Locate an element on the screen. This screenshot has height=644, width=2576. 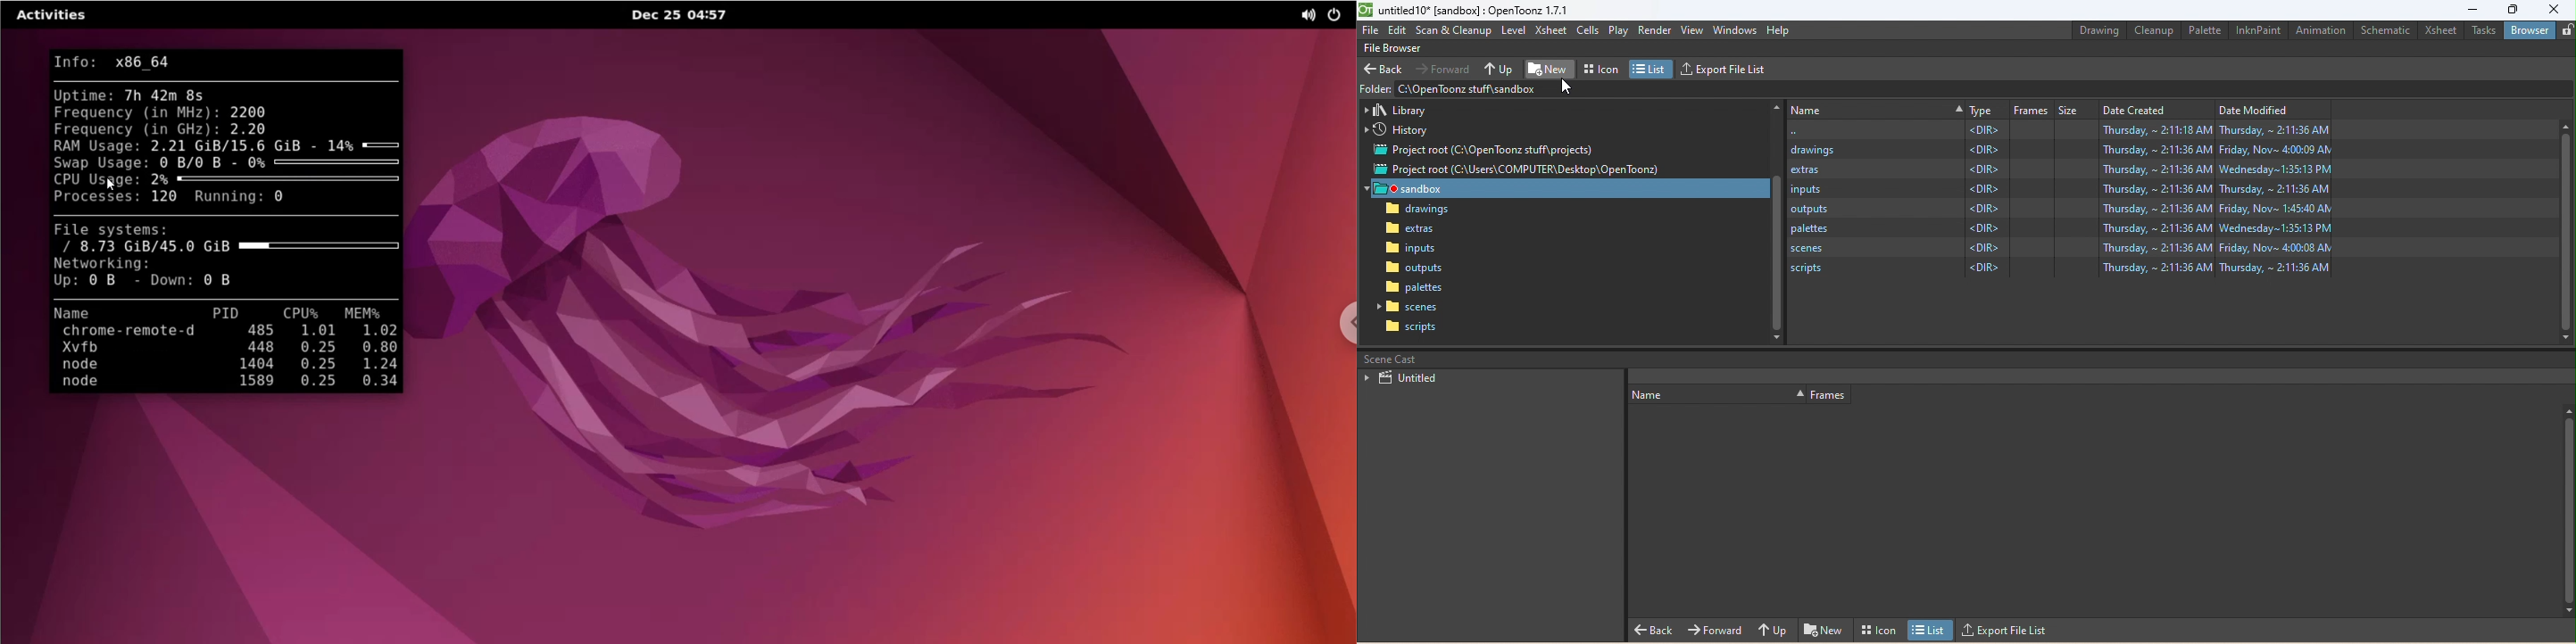
Back is located at coordinates (1654, 630).